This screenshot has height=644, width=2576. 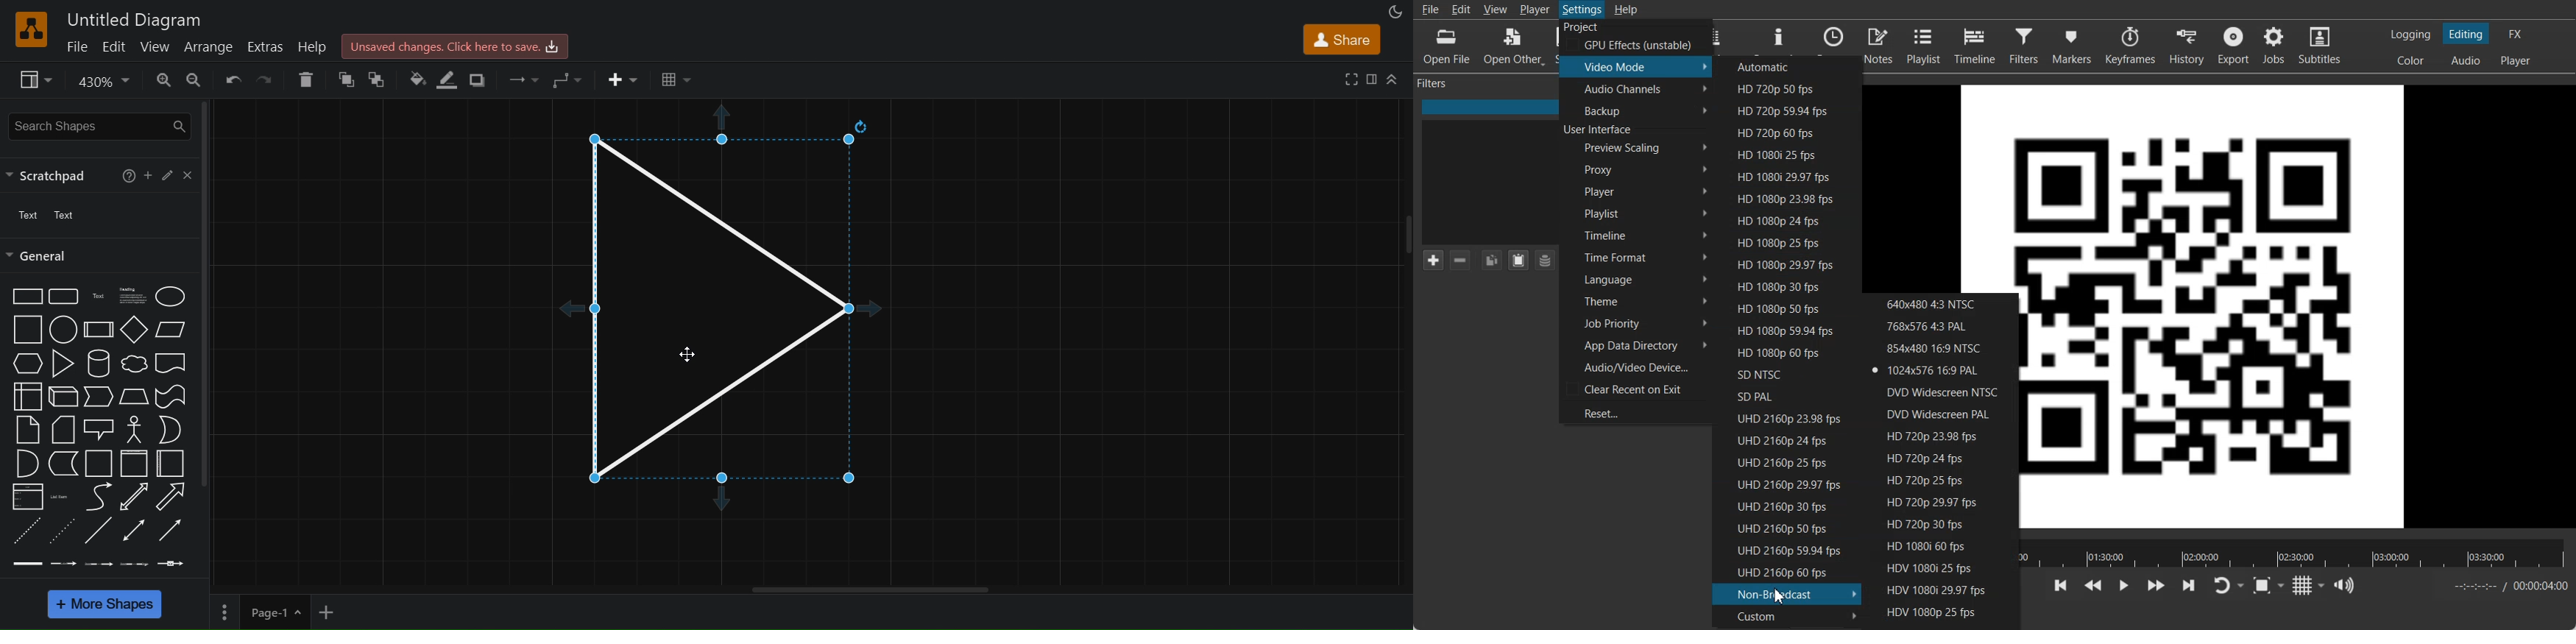 I want to click on Switch to the Logging layout, so click(x=2412, y=34).